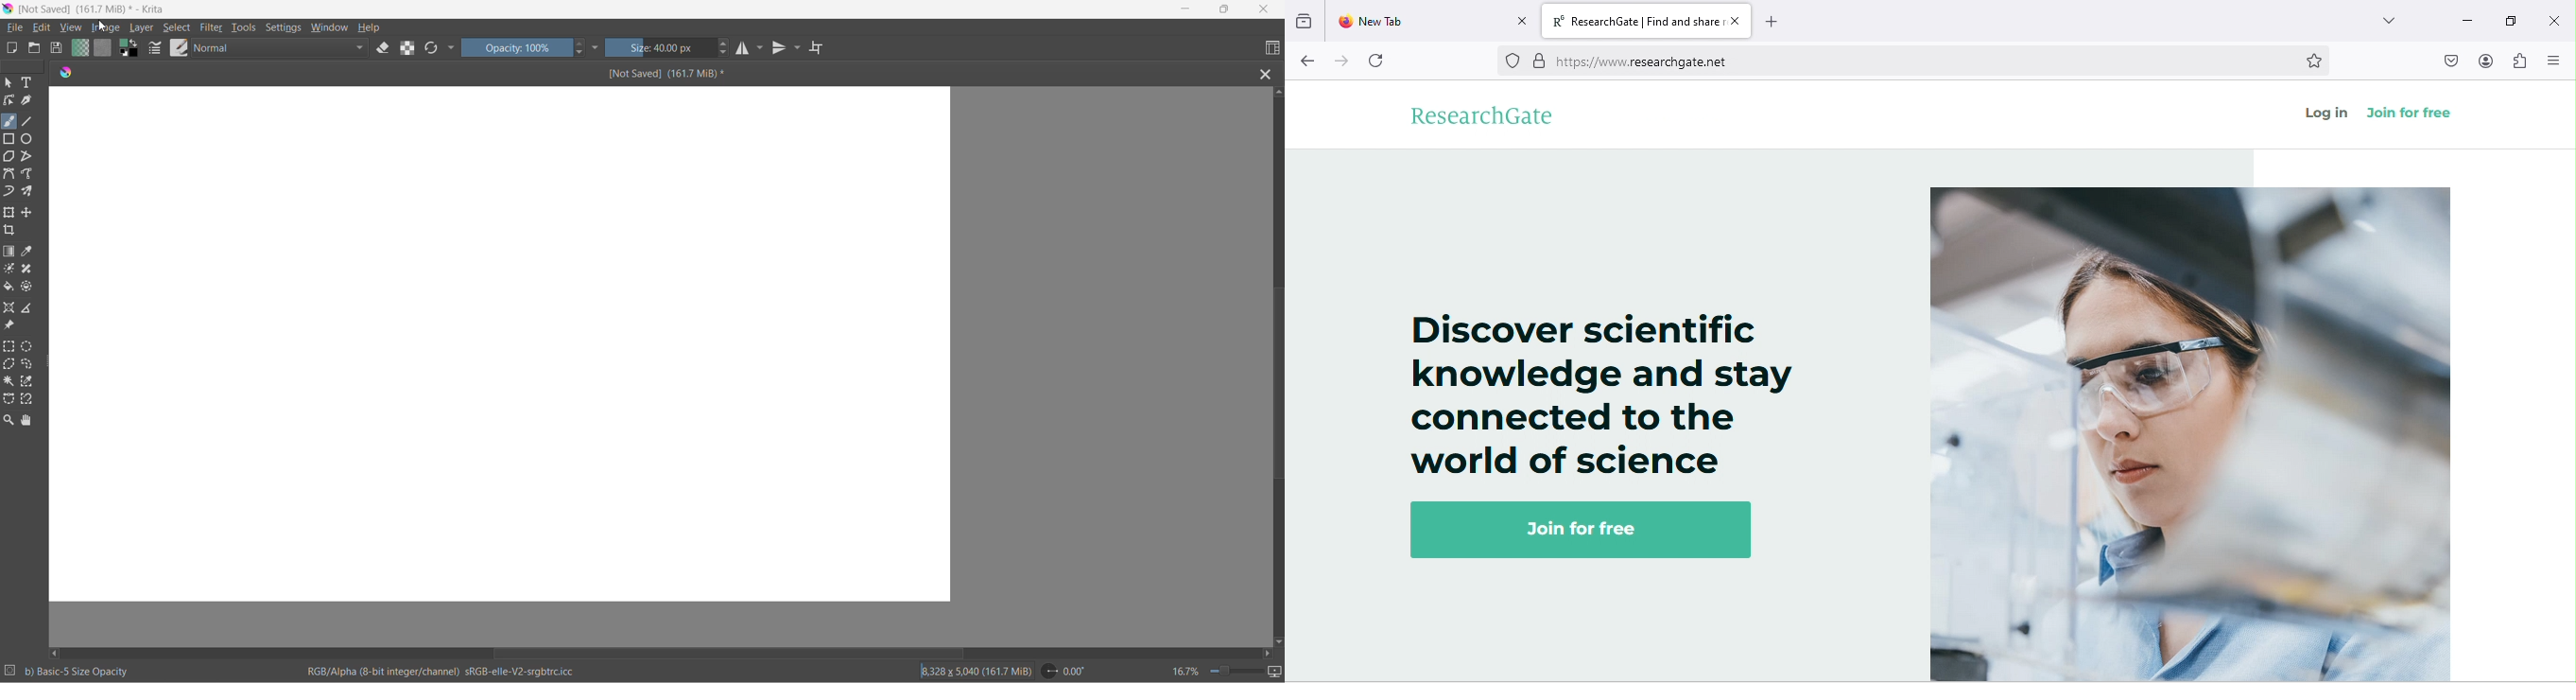 Image resolution: width=2576 pixels, height=700 pixels. Describe the element at coordinates (2521, 65) in the screenshot. I see `extension` at that location.